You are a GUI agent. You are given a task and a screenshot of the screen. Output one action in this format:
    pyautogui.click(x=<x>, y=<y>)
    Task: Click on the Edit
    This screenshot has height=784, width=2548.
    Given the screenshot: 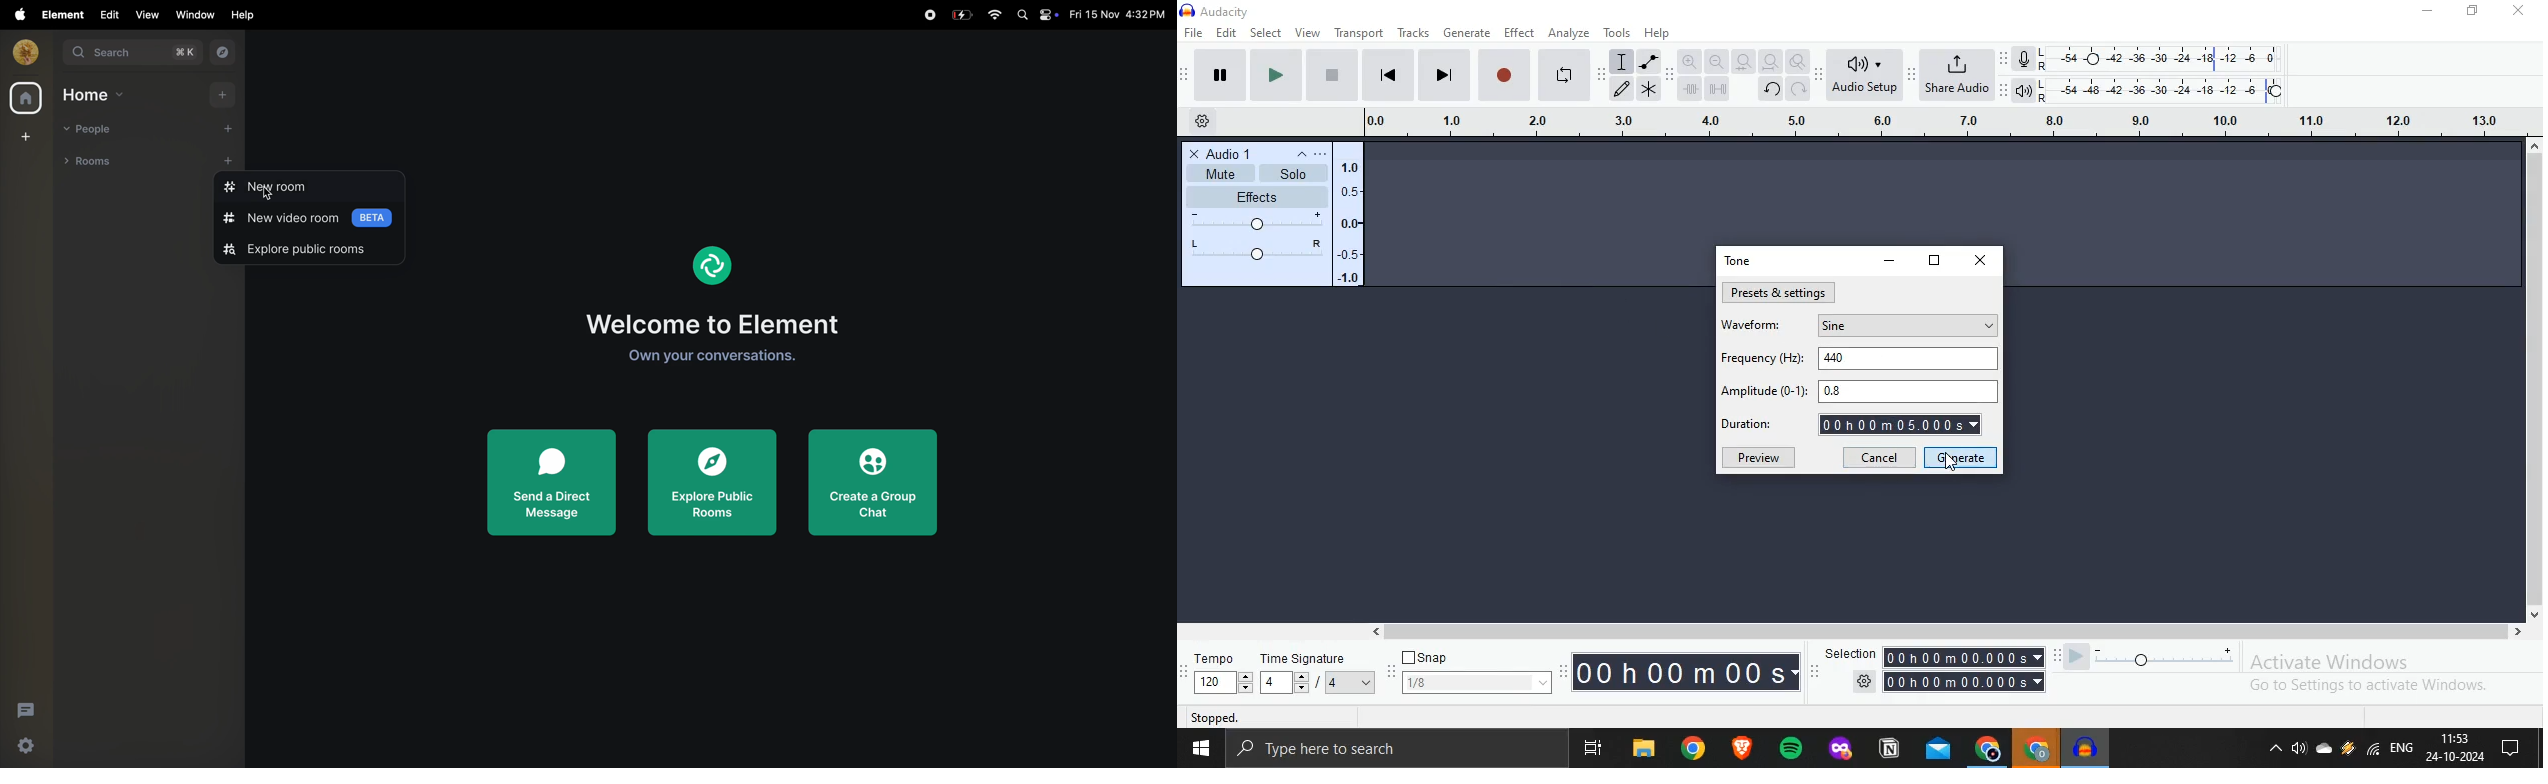 What is the action you would take?
    pyautogui.click(x=1621, y=91)
    